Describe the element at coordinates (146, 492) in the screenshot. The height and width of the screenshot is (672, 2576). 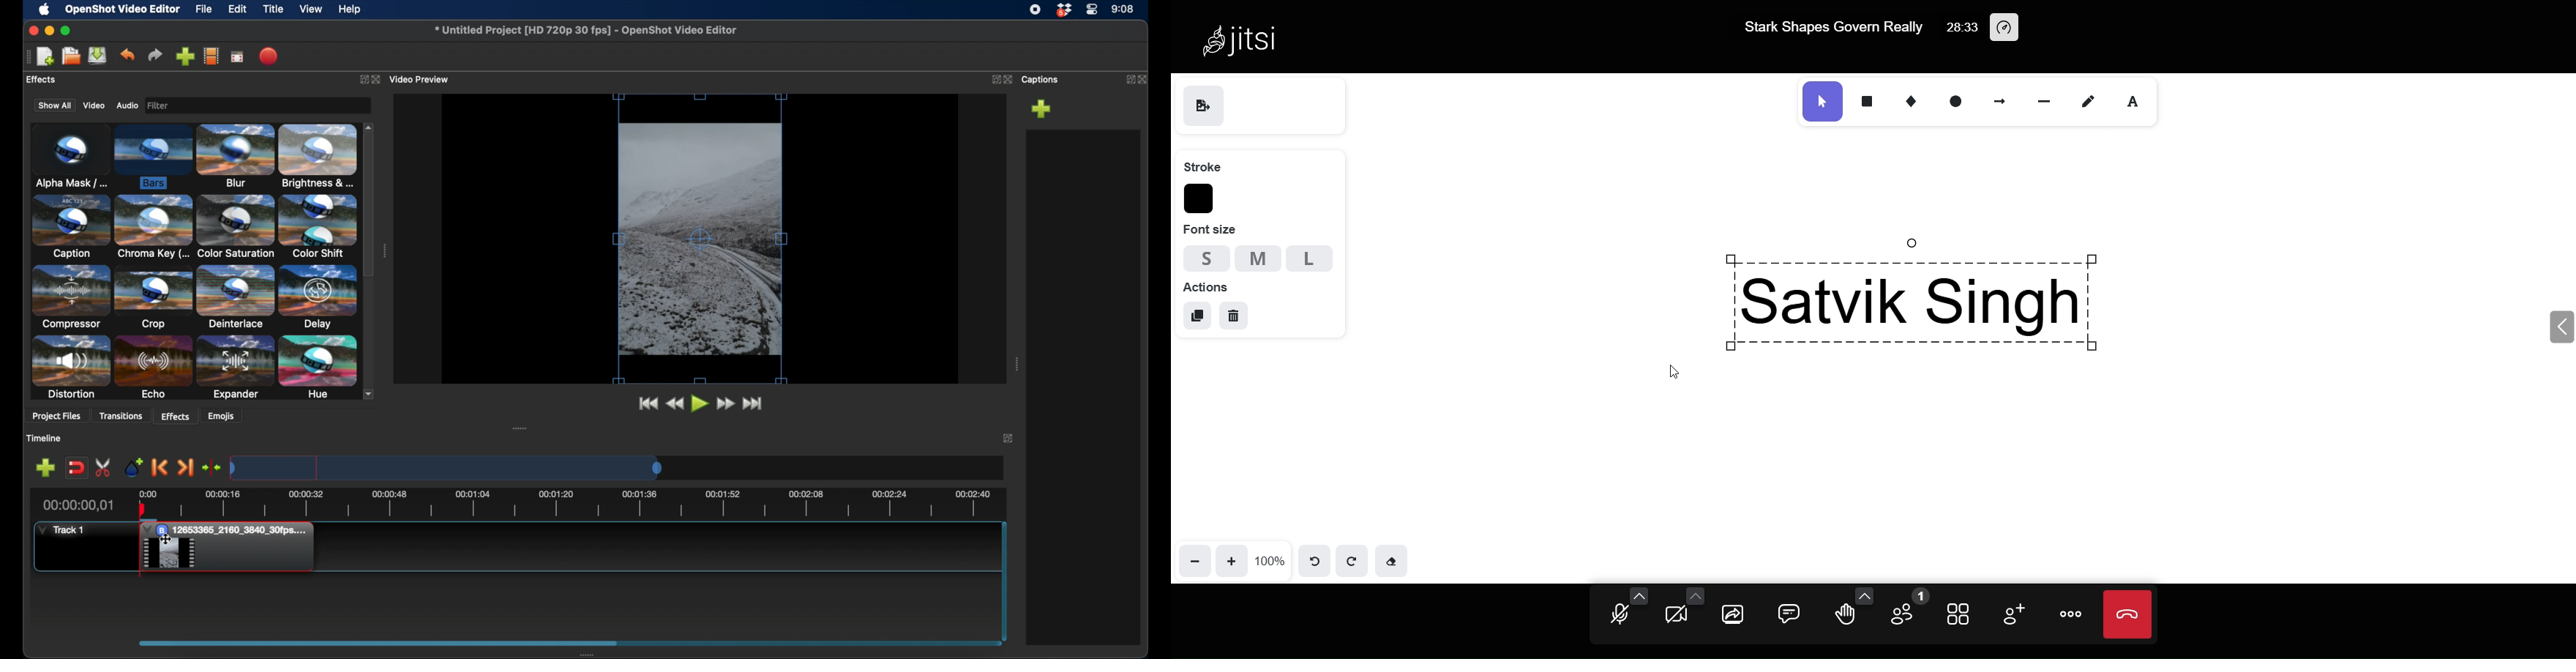
I see `0.00` at that location.